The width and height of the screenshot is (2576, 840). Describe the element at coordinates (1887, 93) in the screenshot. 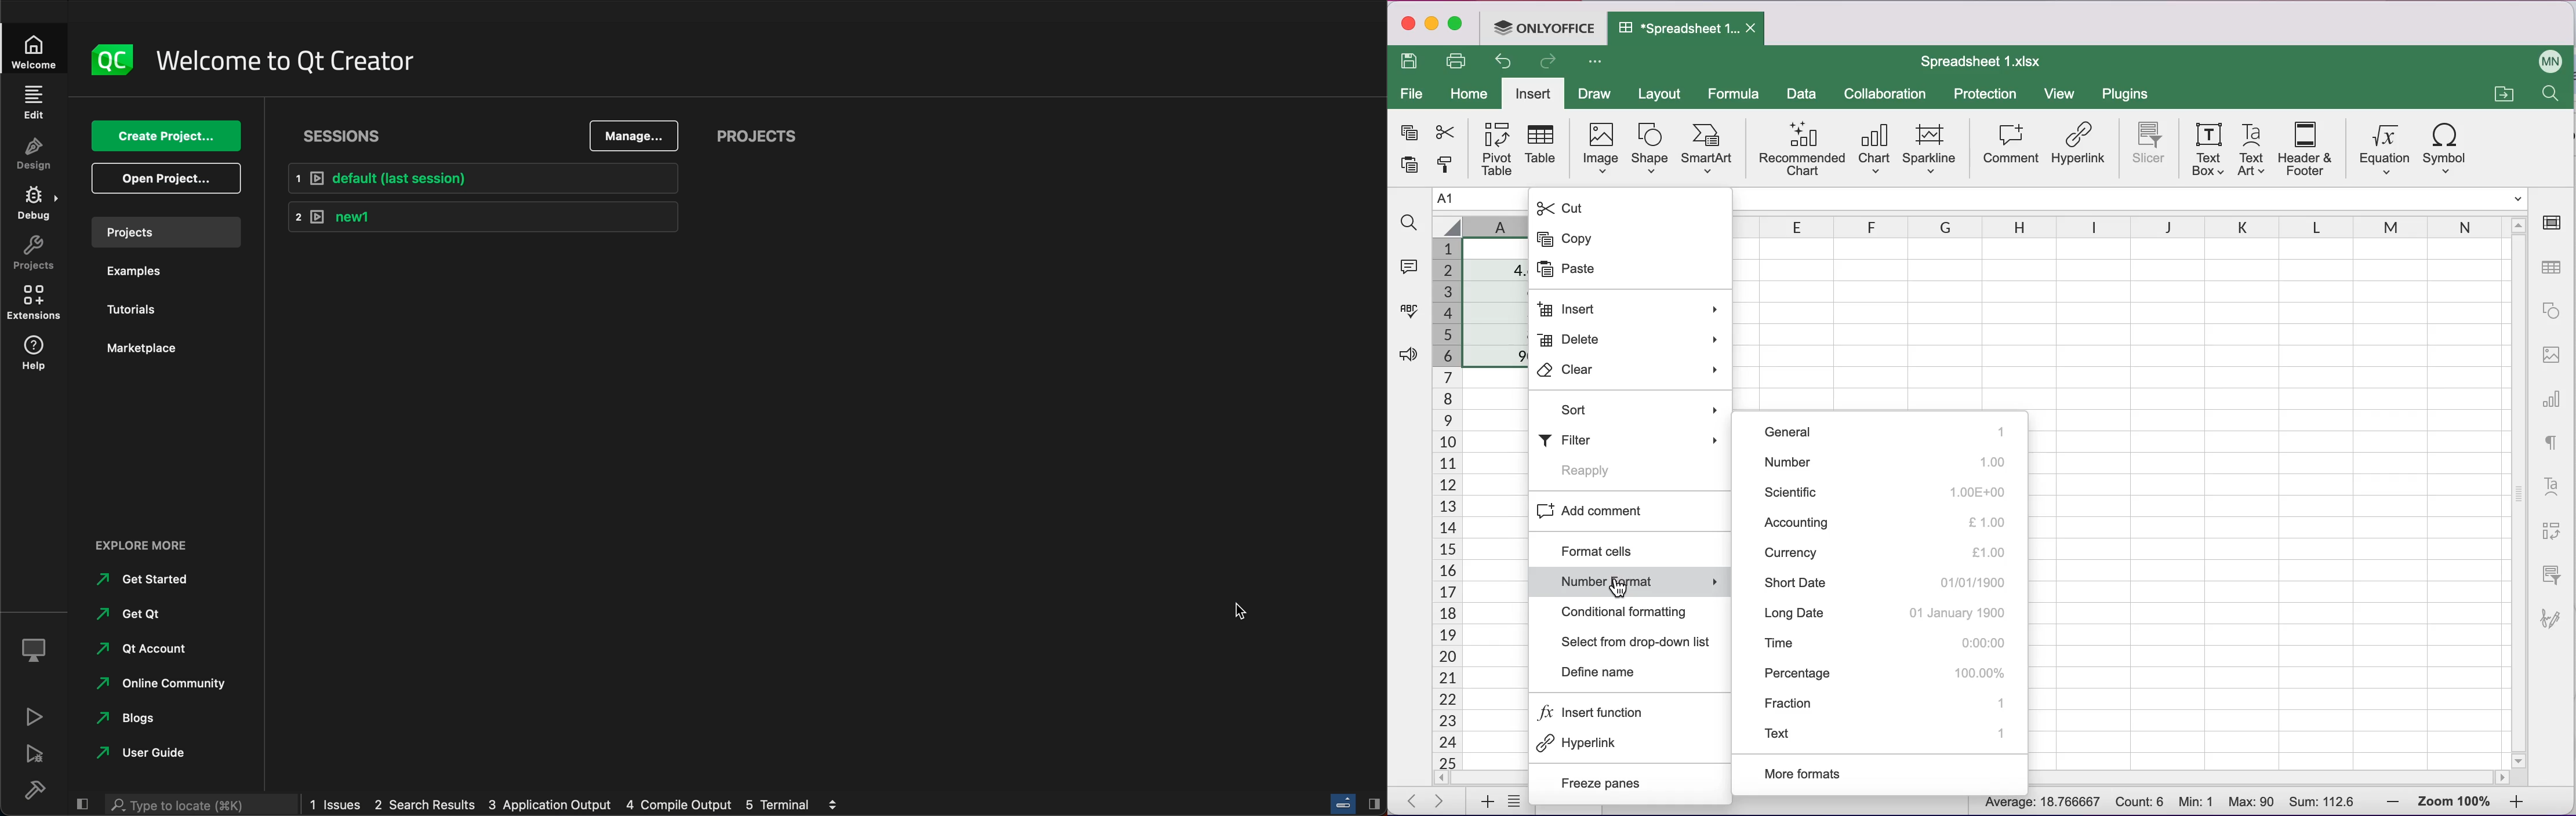

I see `collaboration` at that location.